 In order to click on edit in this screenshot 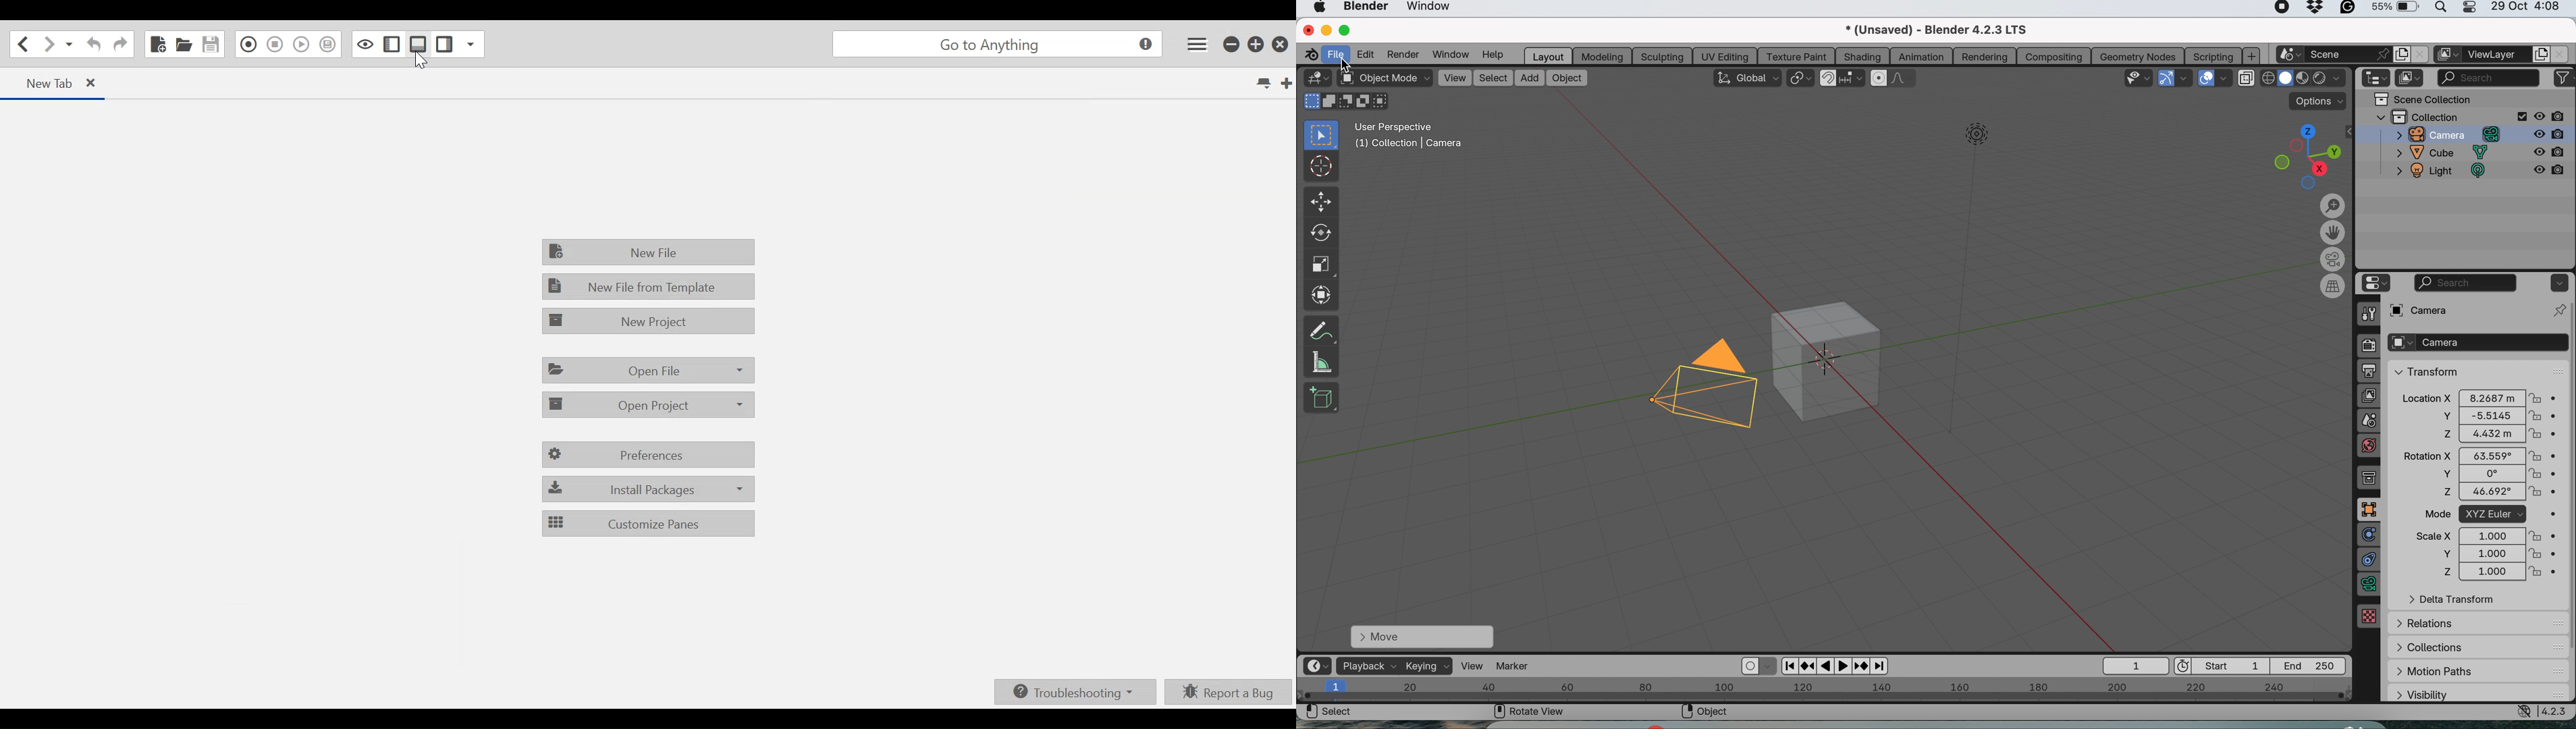, I will do `click(1365, 54)`.